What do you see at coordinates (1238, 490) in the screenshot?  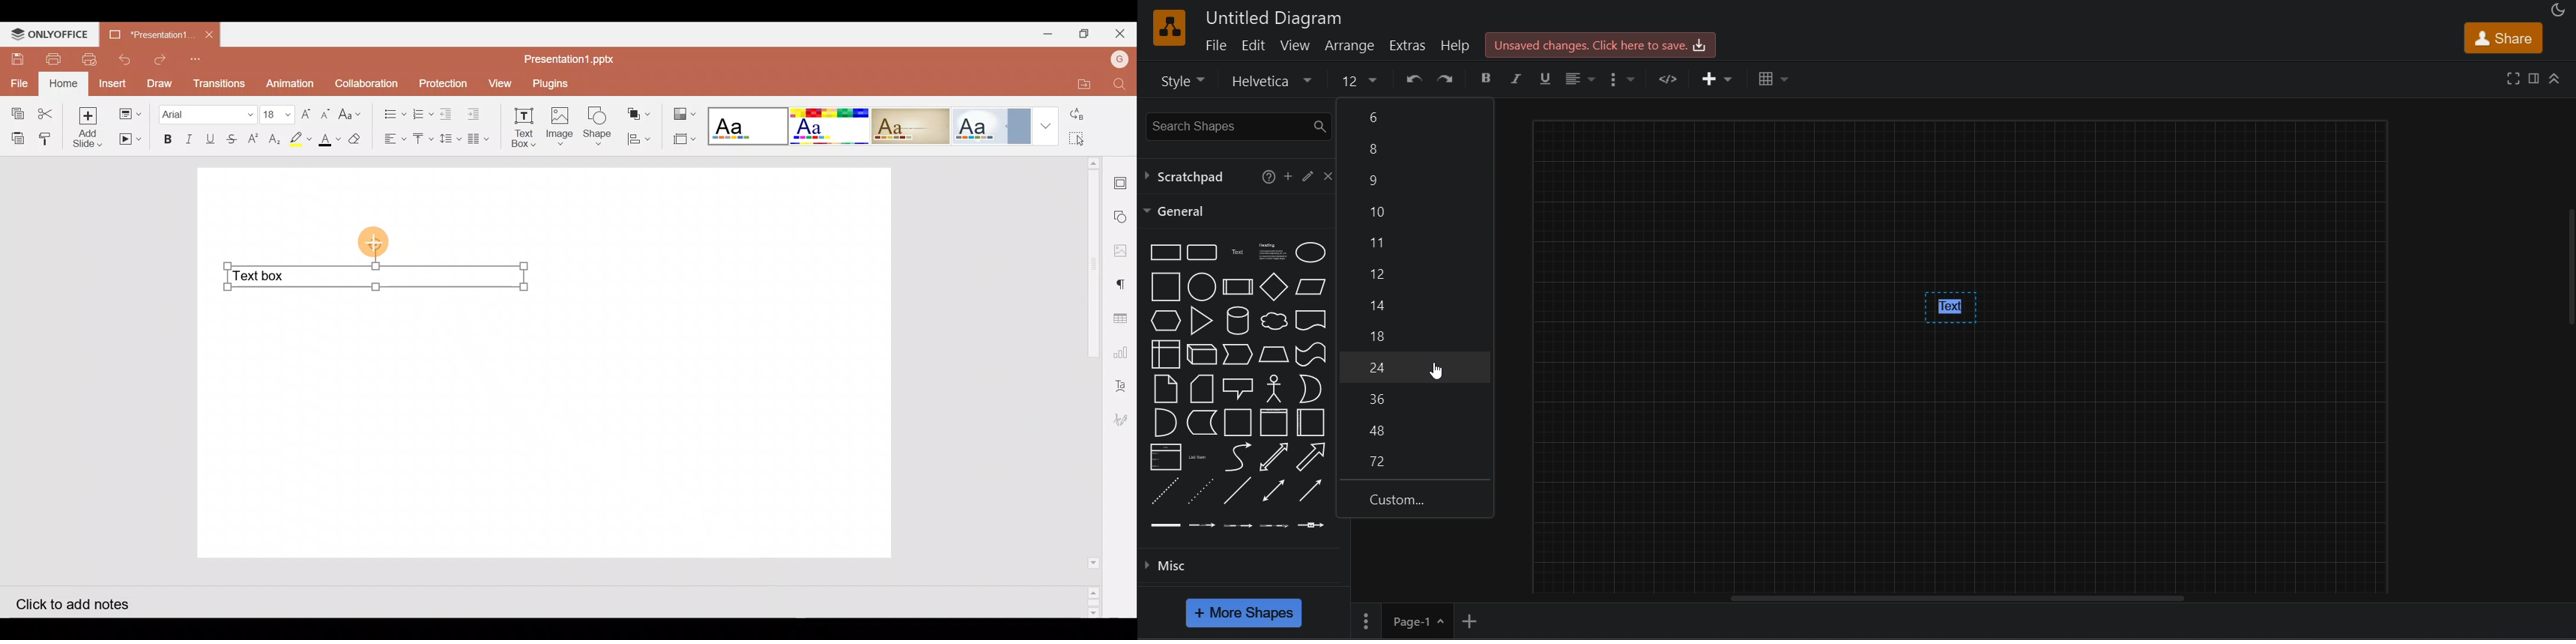 I see `Line` at bounding box center [1238, 490].